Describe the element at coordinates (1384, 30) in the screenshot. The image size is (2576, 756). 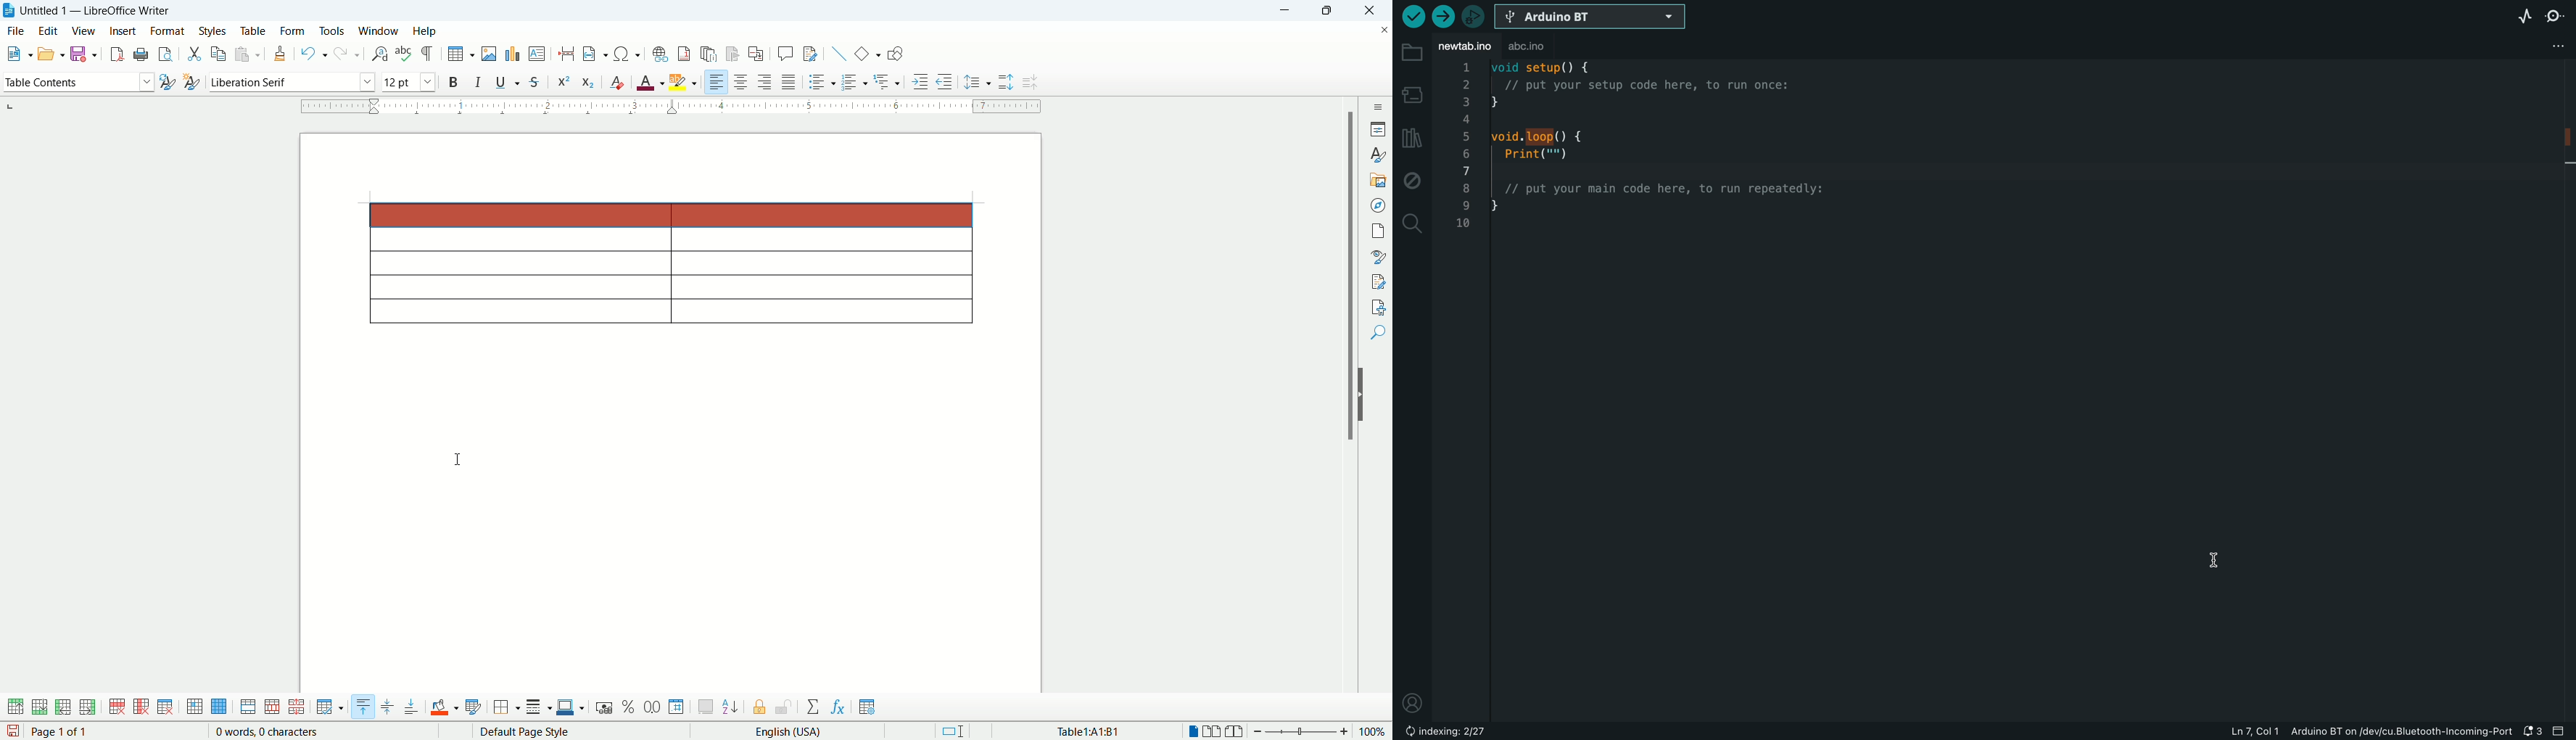
I see `close document` at that location.